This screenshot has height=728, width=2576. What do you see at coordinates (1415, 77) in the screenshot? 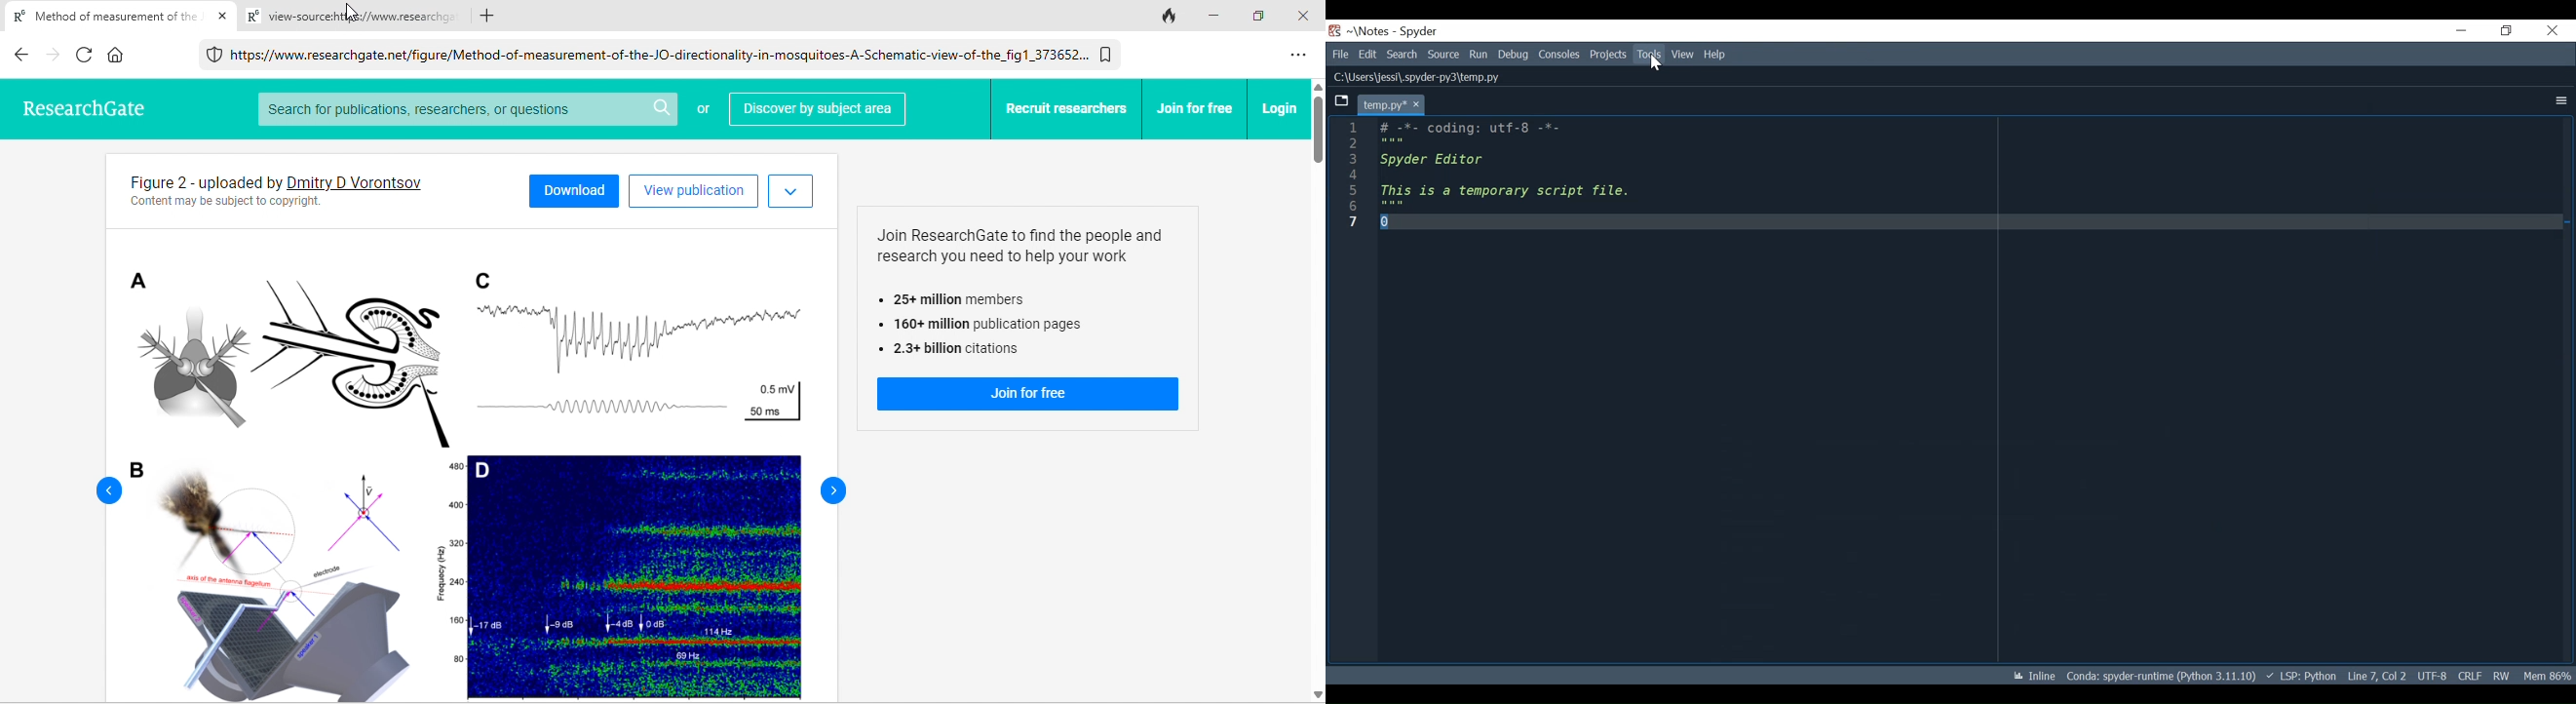
I see `File Path` at bounding box center [1415, 77].